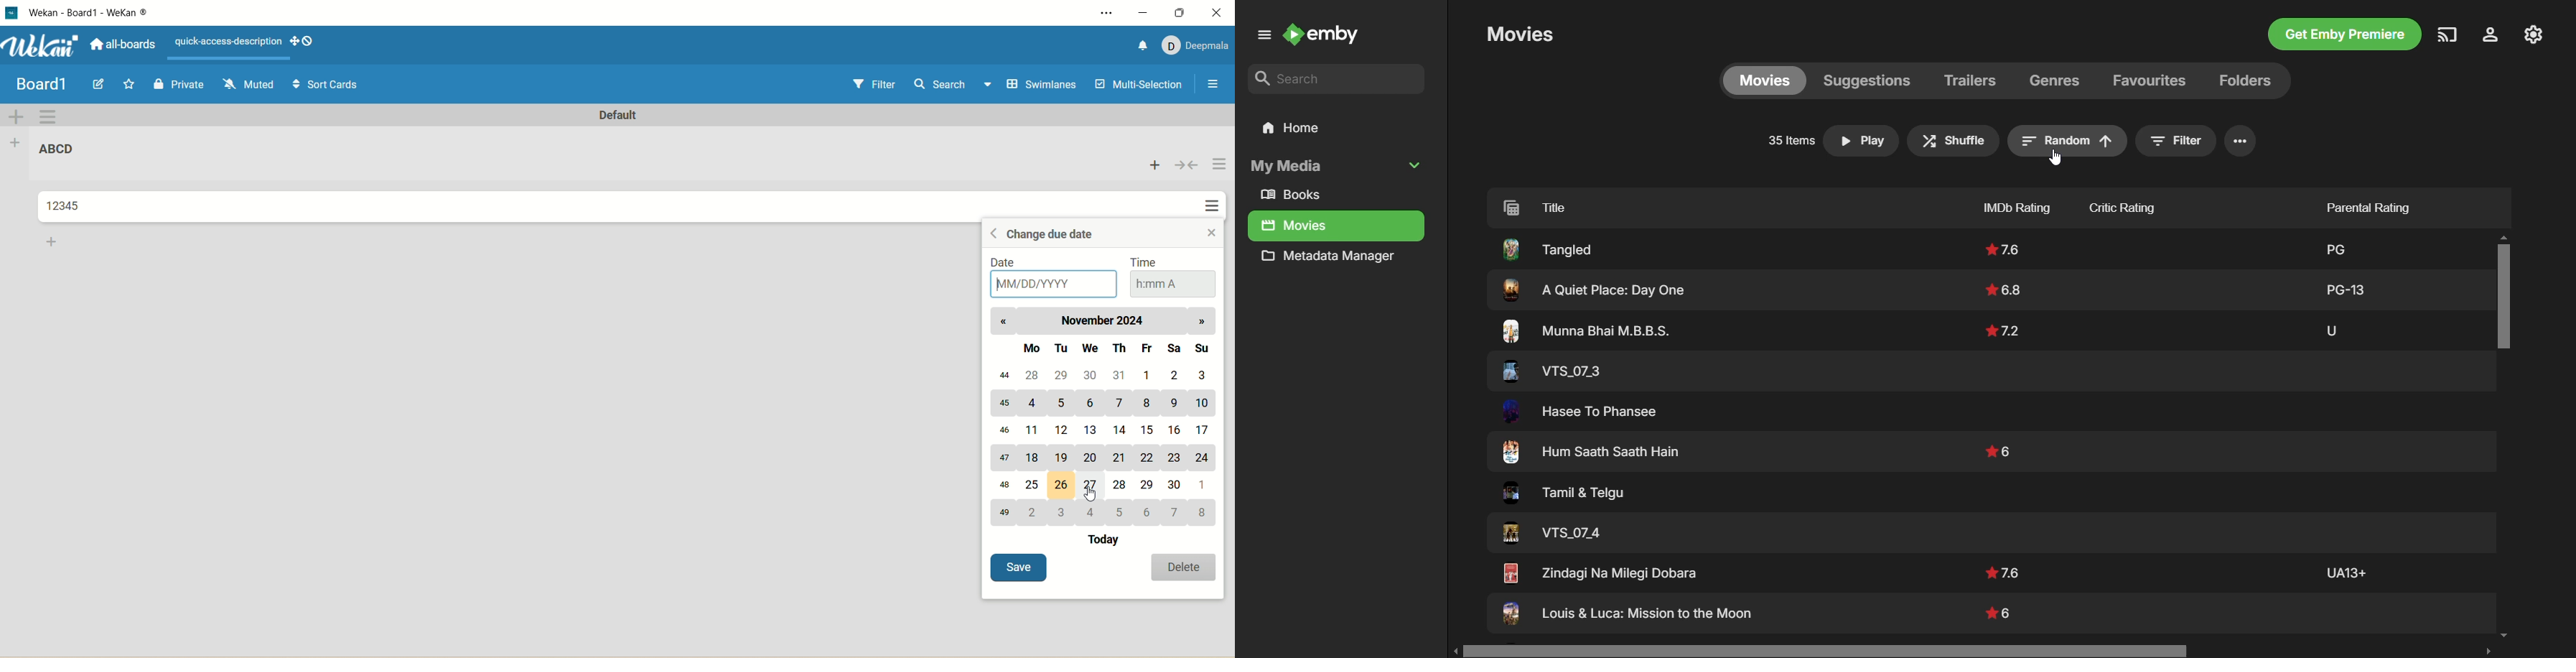  Describe the element at coordinates (2330, 328) in the screenshot. I see `` at that location.